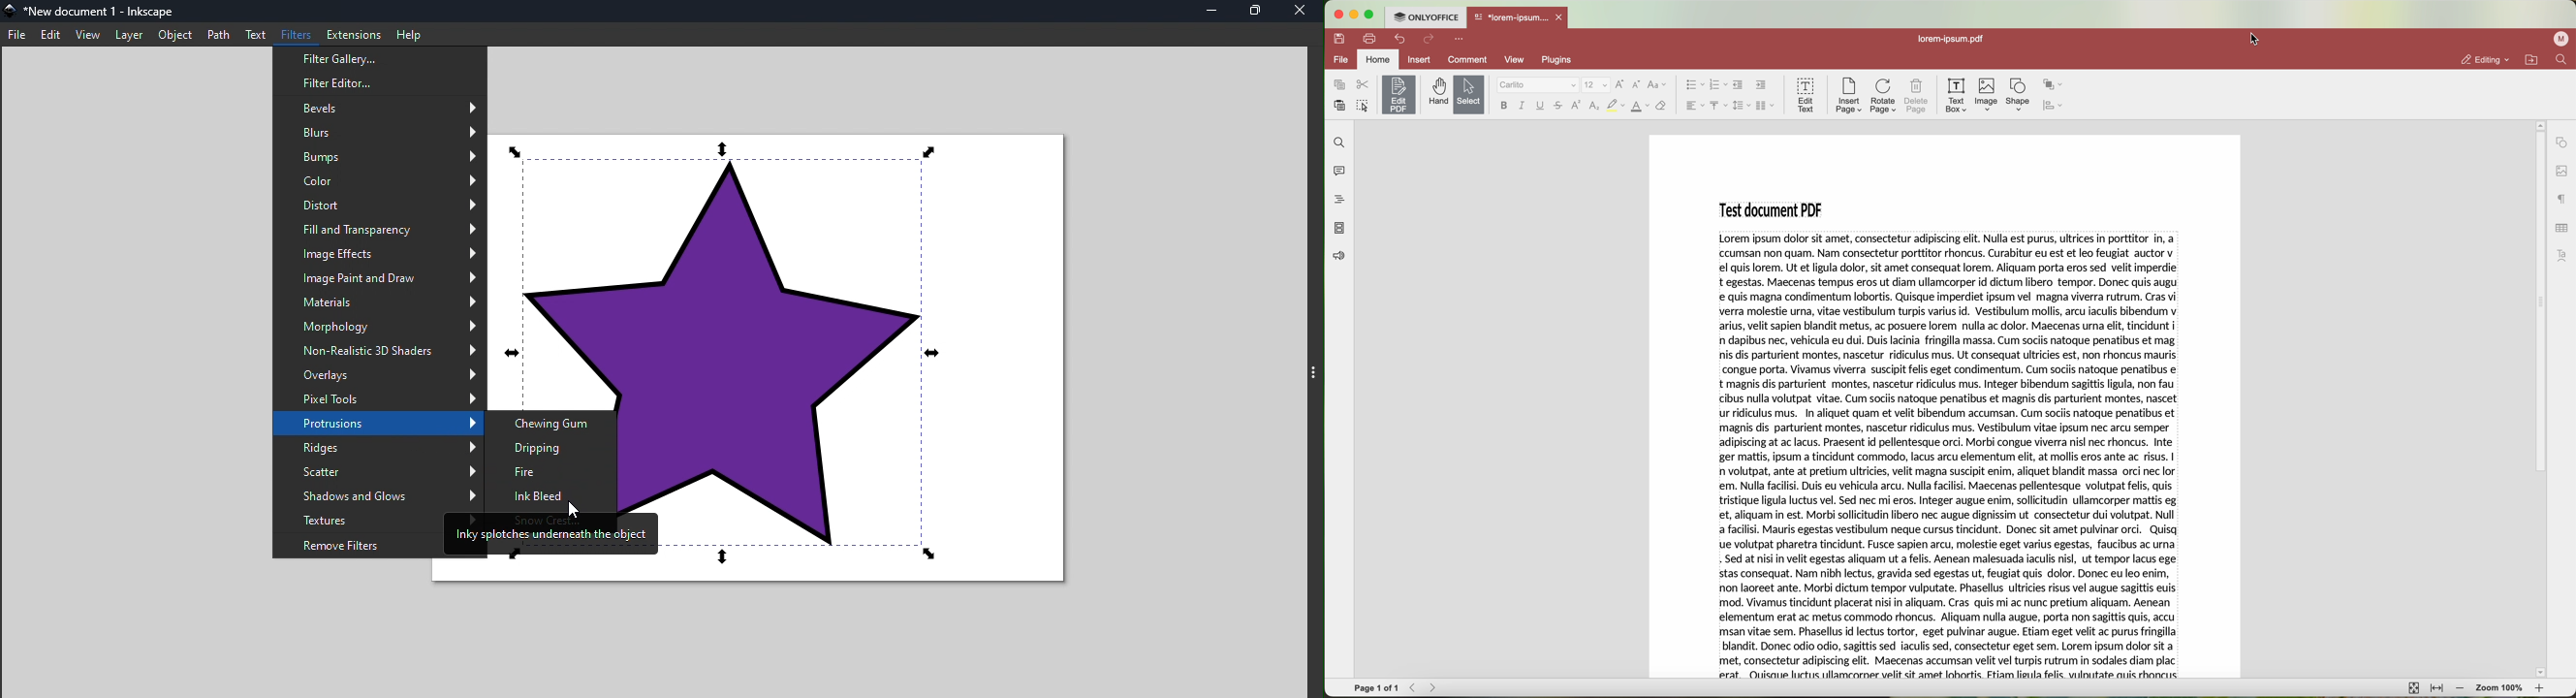  I want to click on align shape, so click(2053, 106).